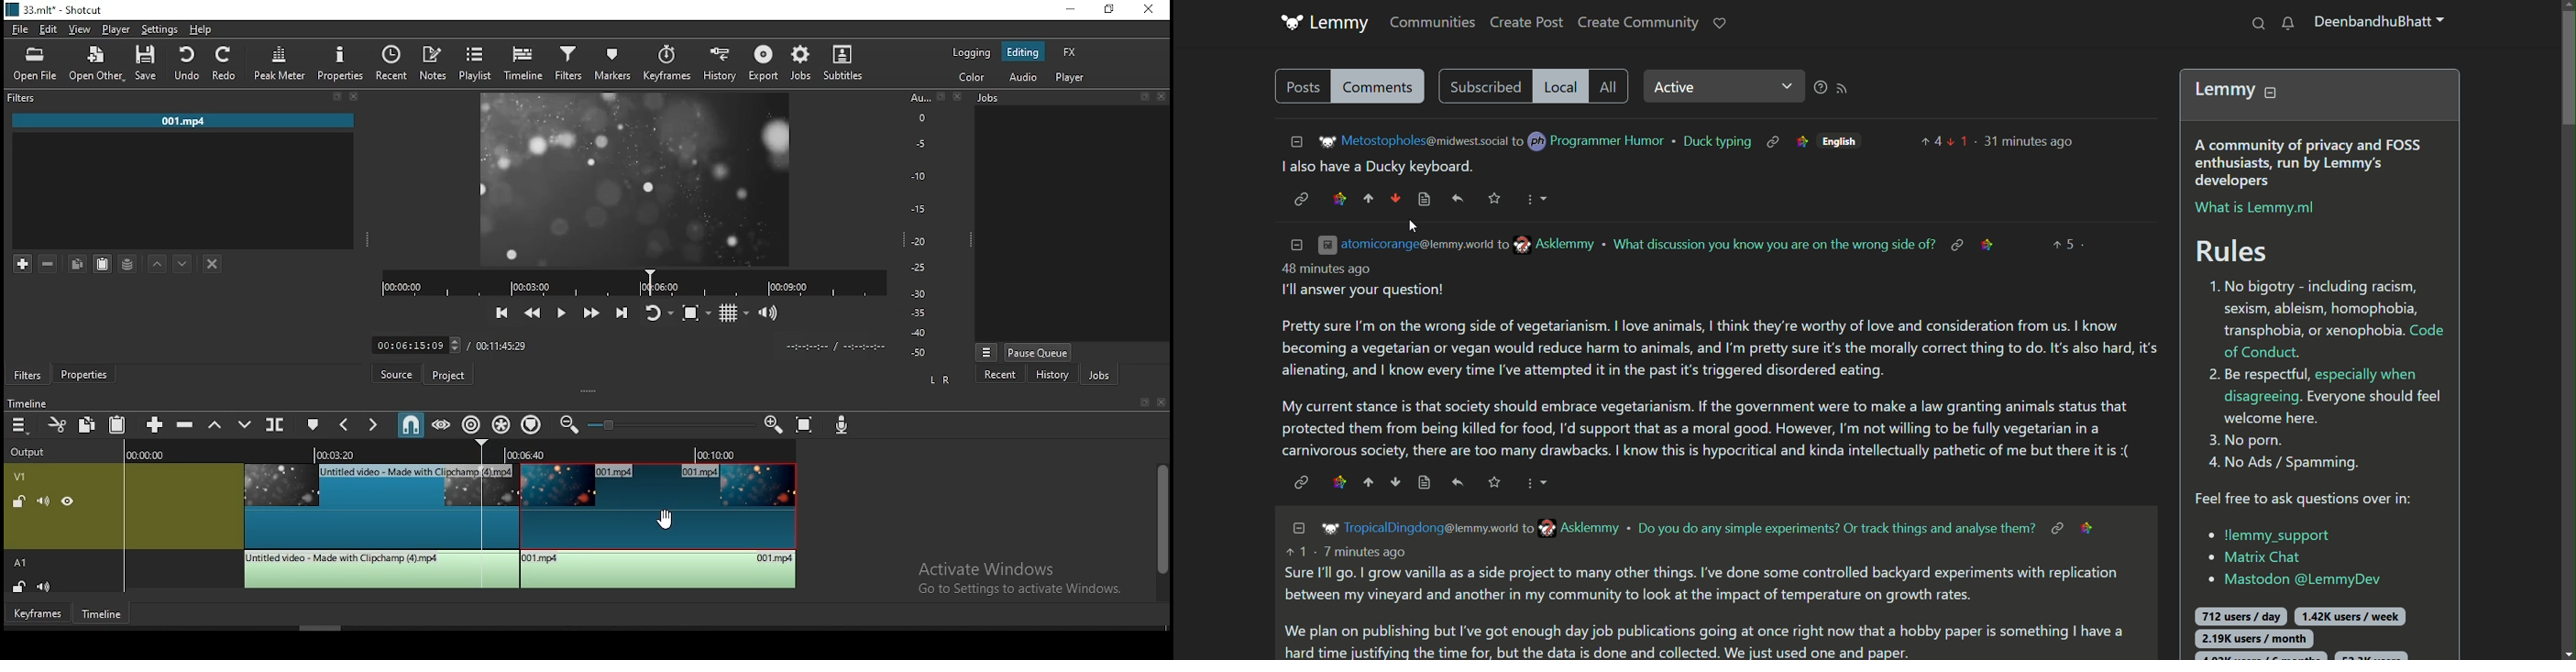 The width and height of the screenshot is (2576, 672). Describe the element at coordinates (1300, 481) in the screenshot. I see `hyperlink` at that location.